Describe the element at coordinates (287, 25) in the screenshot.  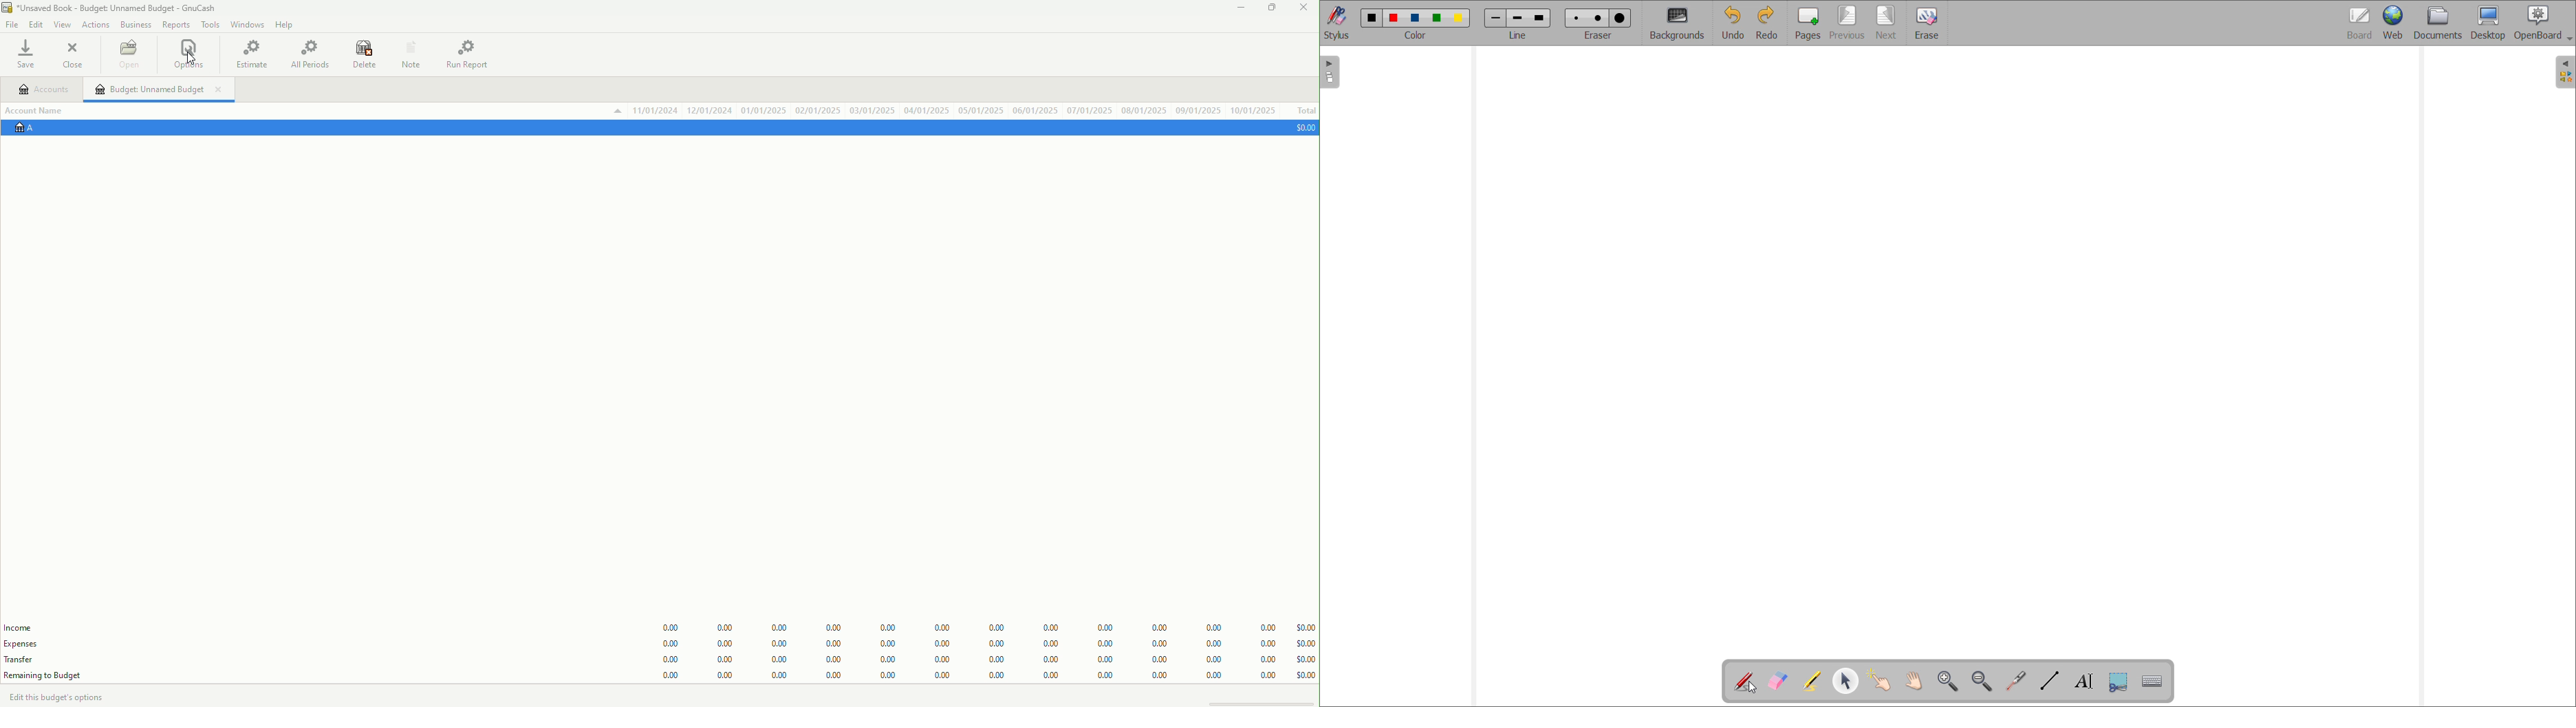
I see `Help` at that location.